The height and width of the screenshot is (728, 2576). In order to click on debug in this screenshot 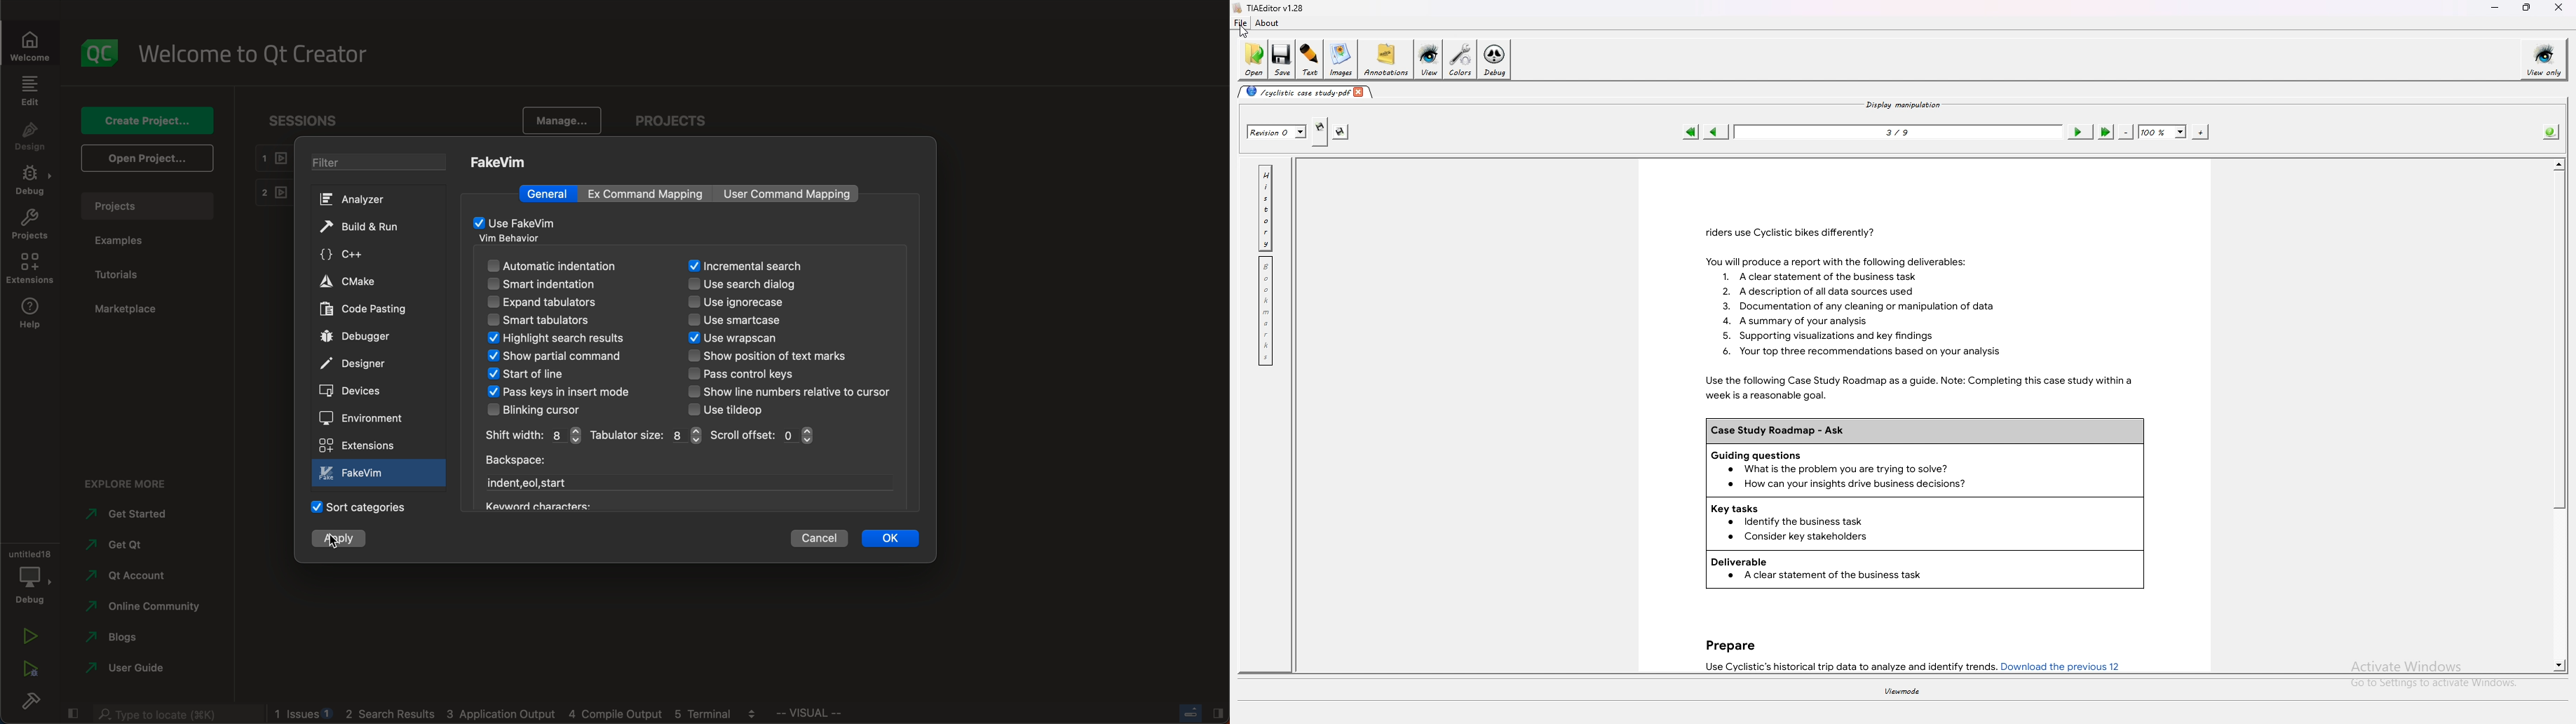, I will do `click(31, 574)`.